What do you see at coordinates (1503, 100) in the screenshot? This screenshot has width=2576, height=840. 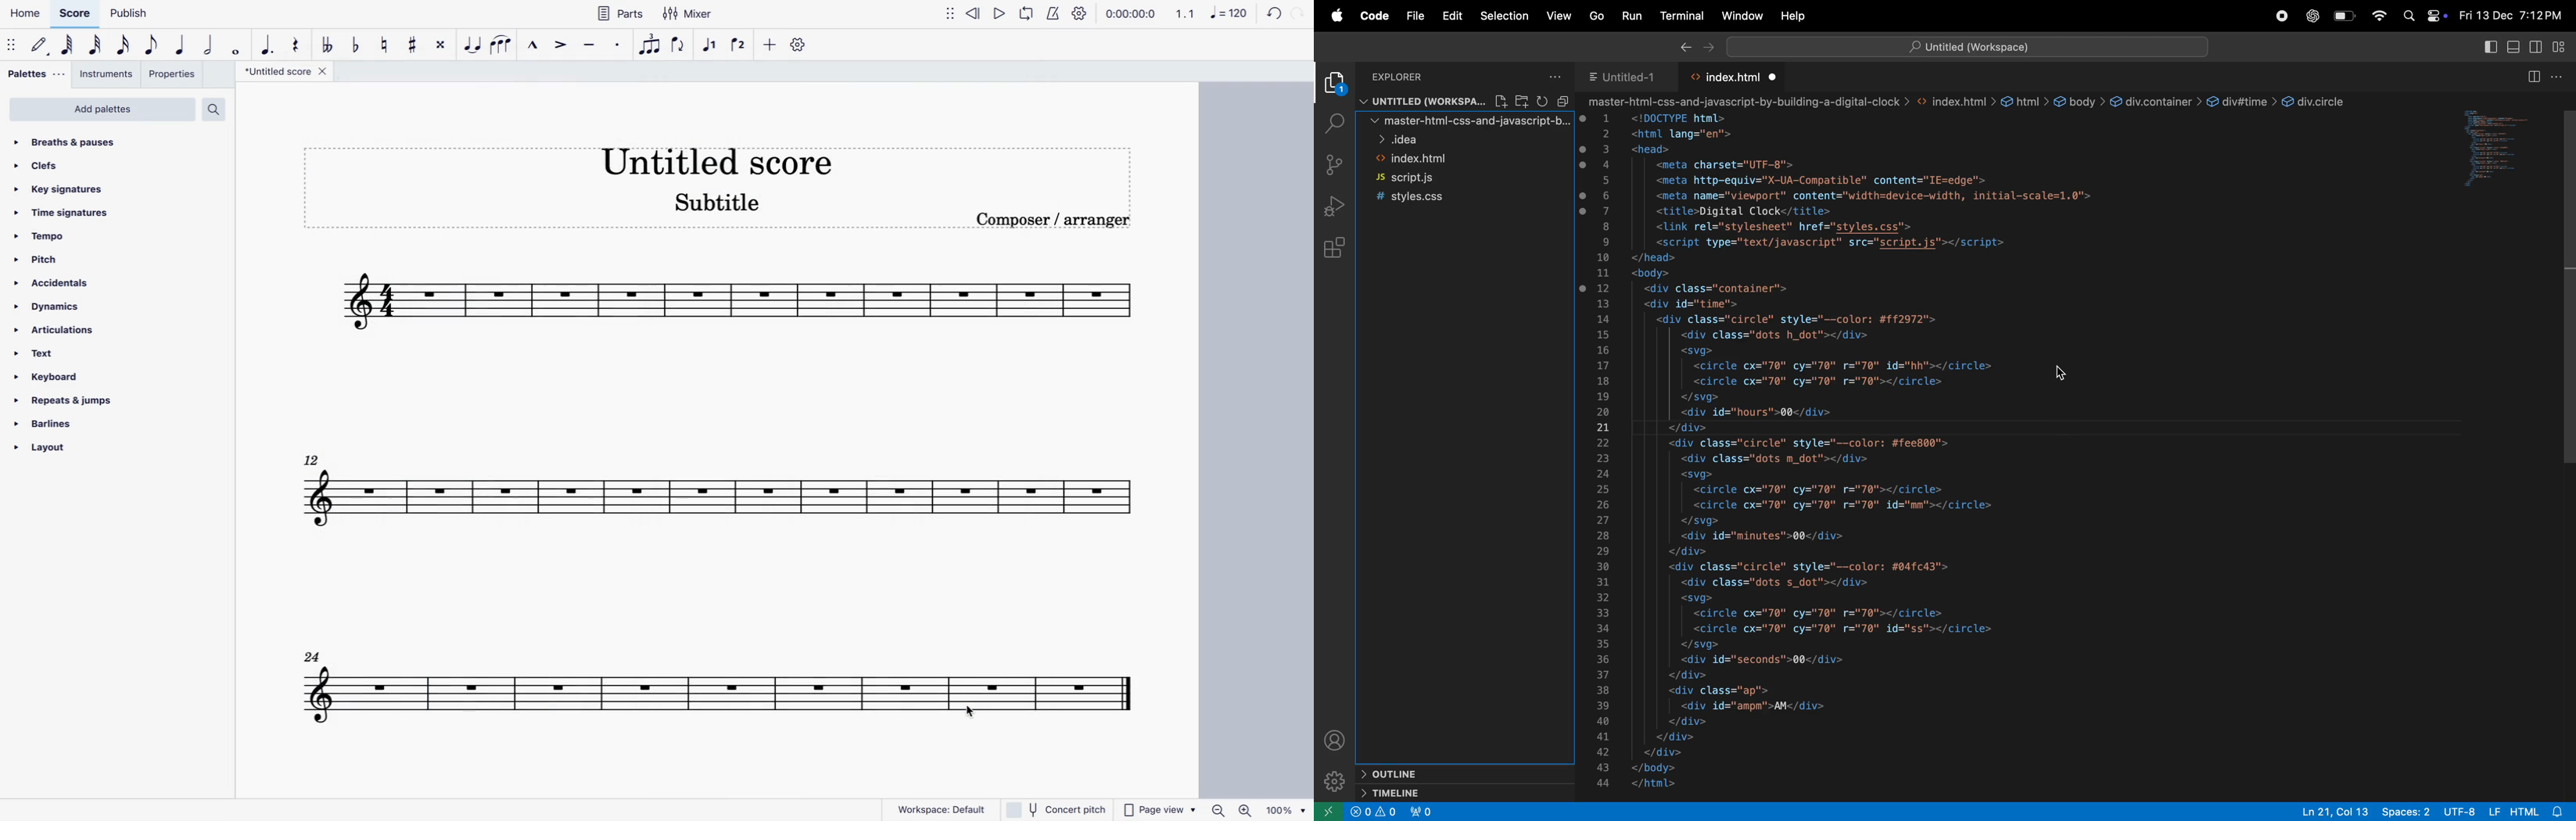 I see `file` at bounding box center [1503, 100].